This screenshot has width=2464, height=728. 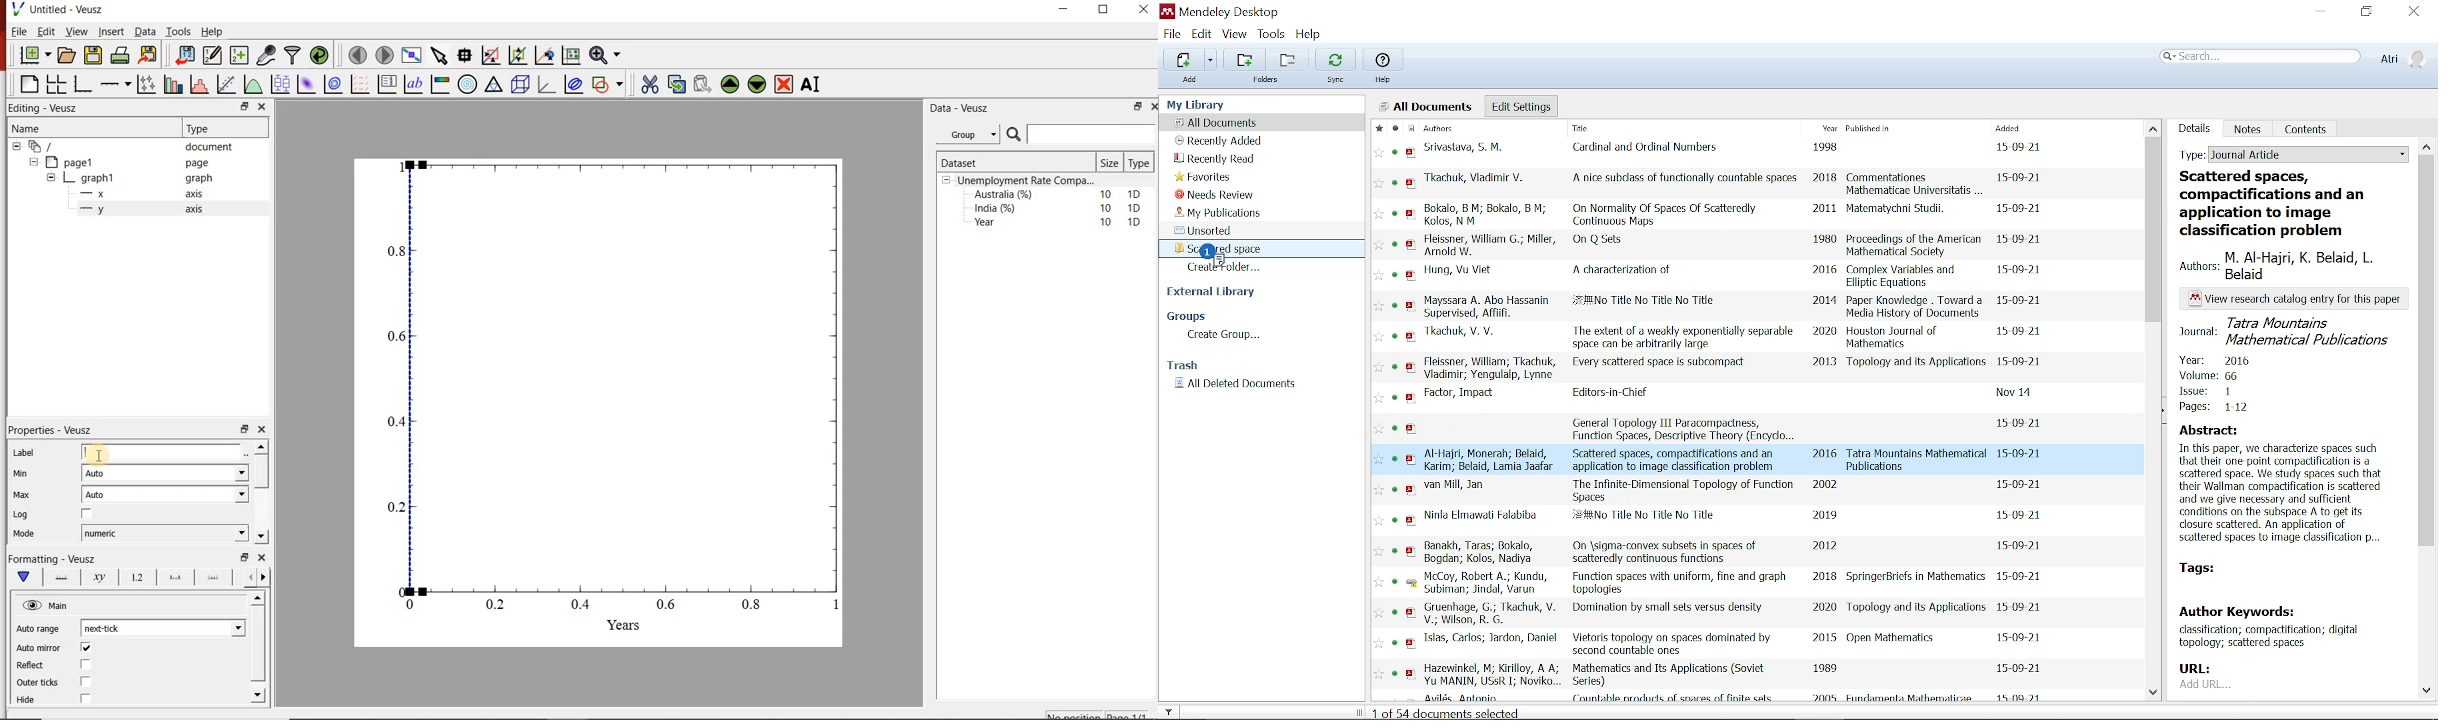 What do you see at coordinates (1915, 182) in the screenshot?
I see `Commentationes
Mathematicae Universitatis` at bounding box center [1915, 182].